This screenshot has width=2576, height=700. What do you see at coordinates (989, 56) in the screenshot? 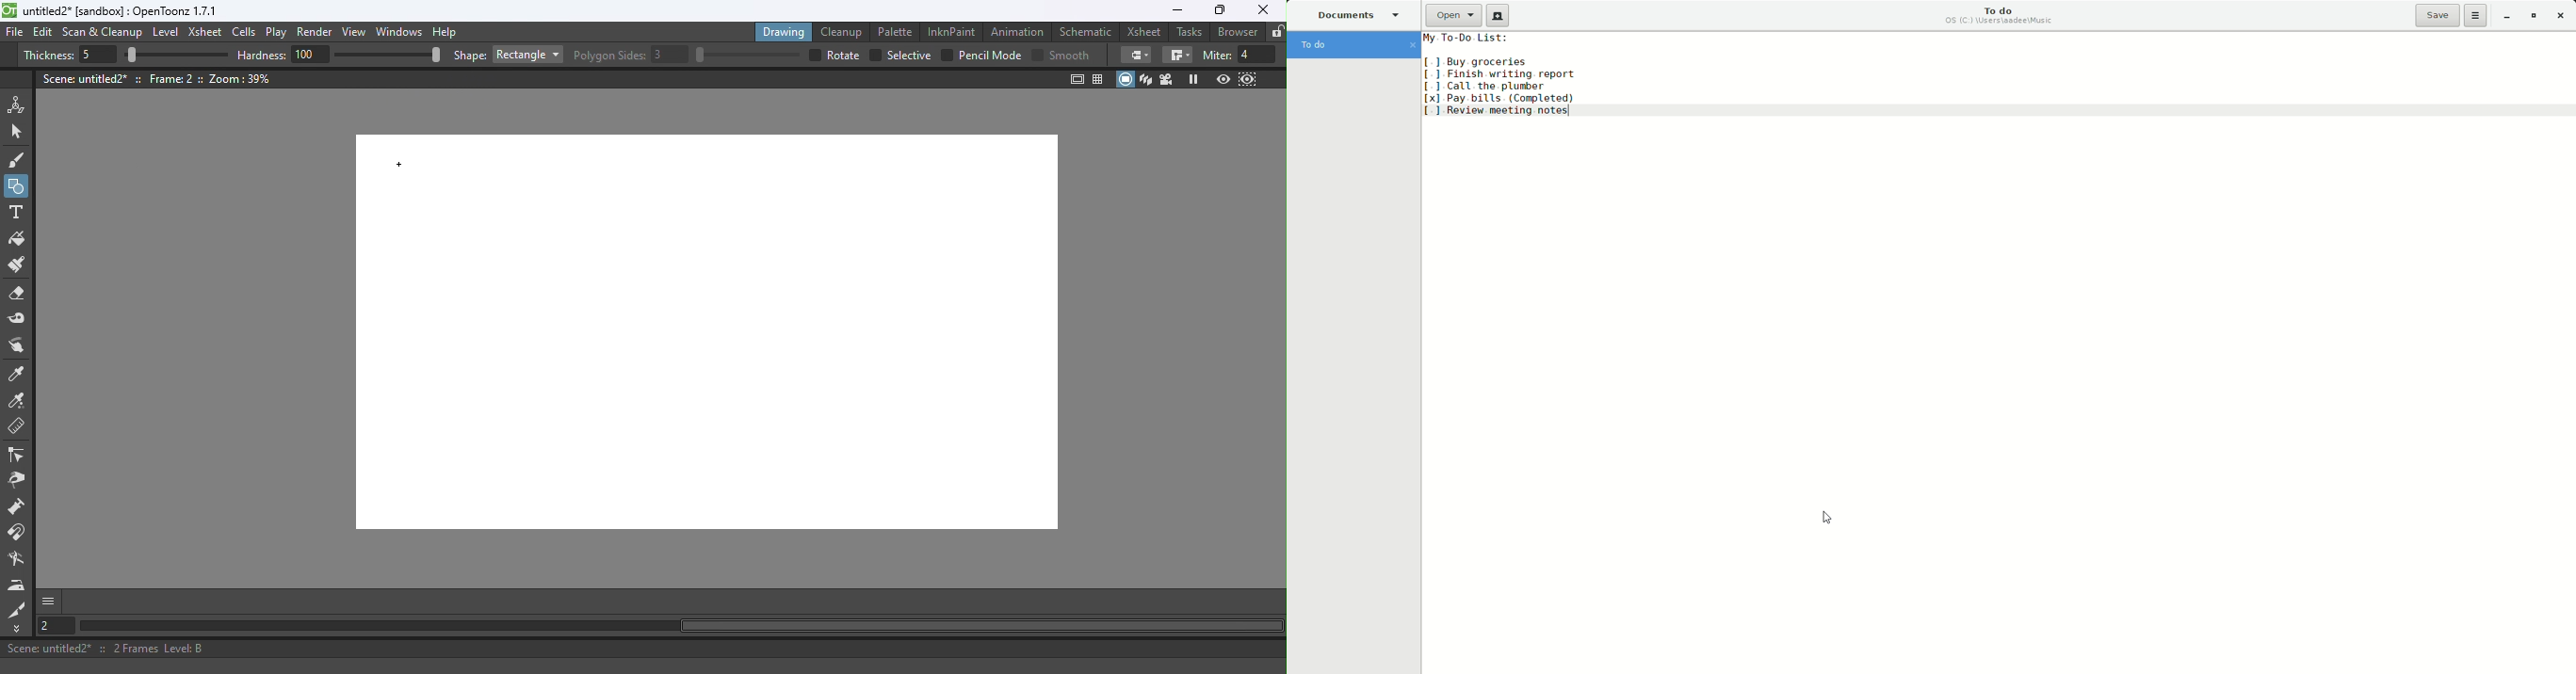
I see `Pencil mode` at bounding box center [989, 56].